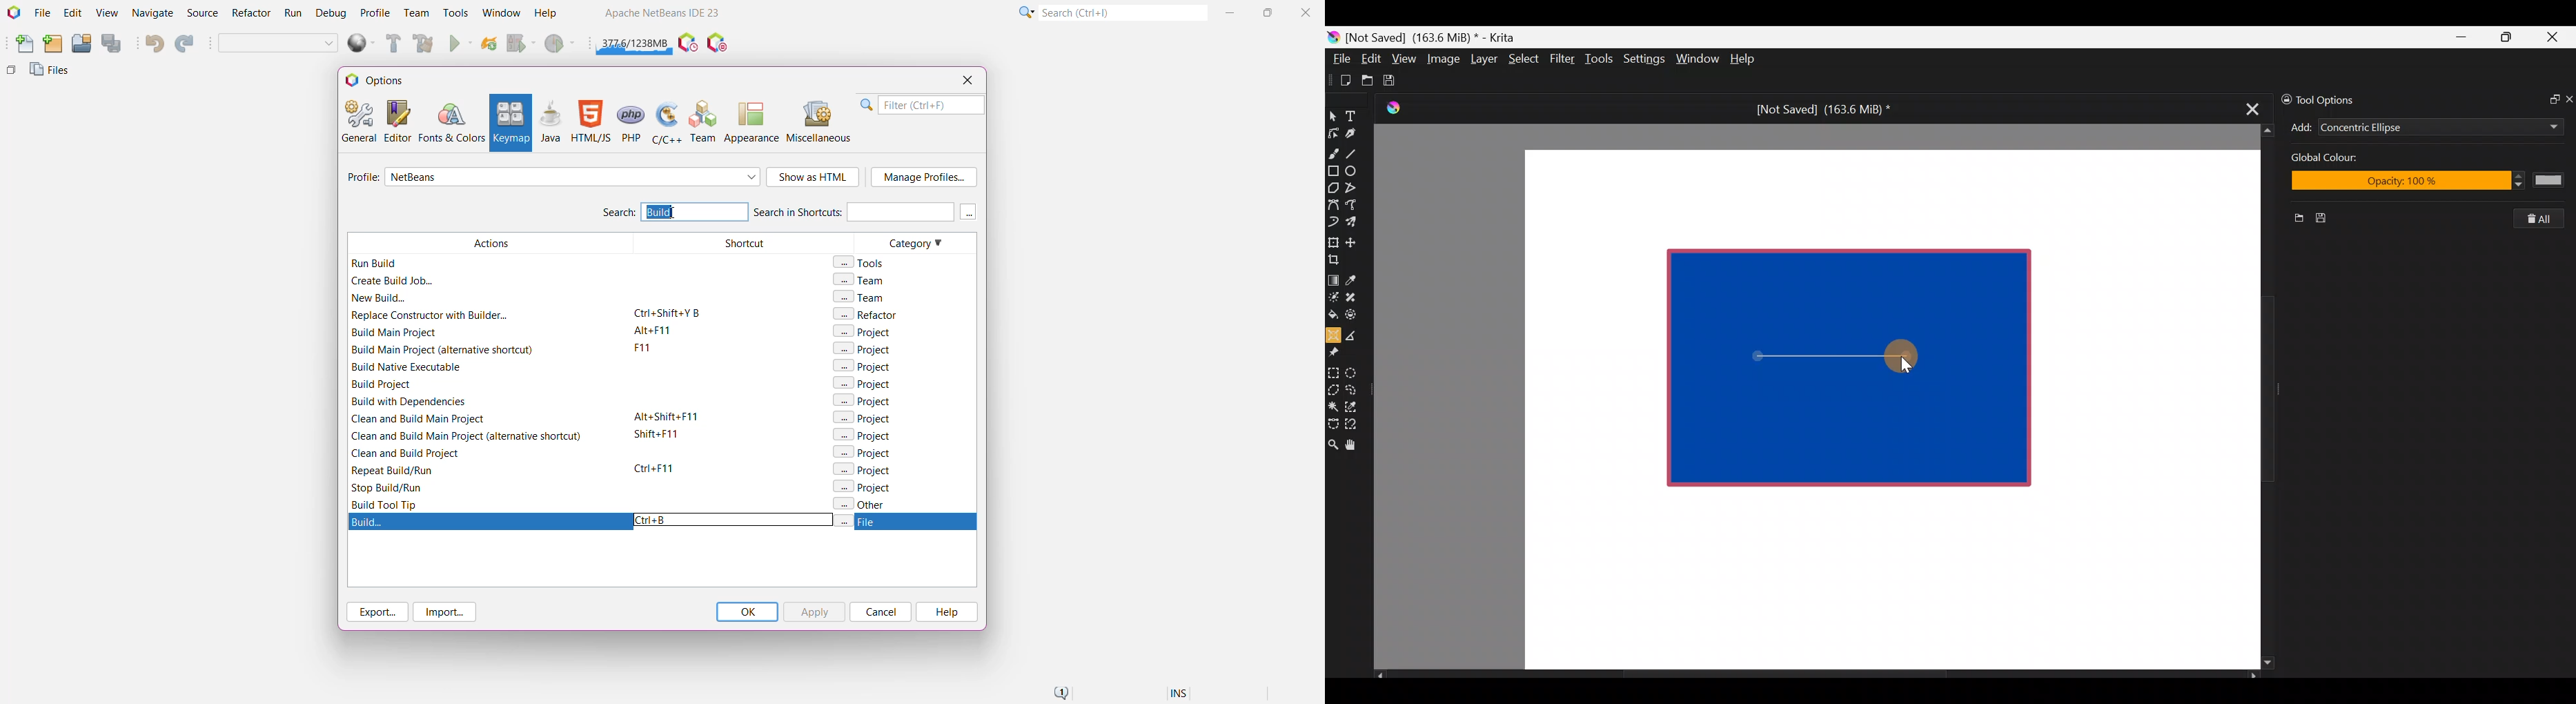  What do you see at coordinates (1333, 117) in the screenshot?
I see `Select shapes tool` at bounding box center [1333, 117].